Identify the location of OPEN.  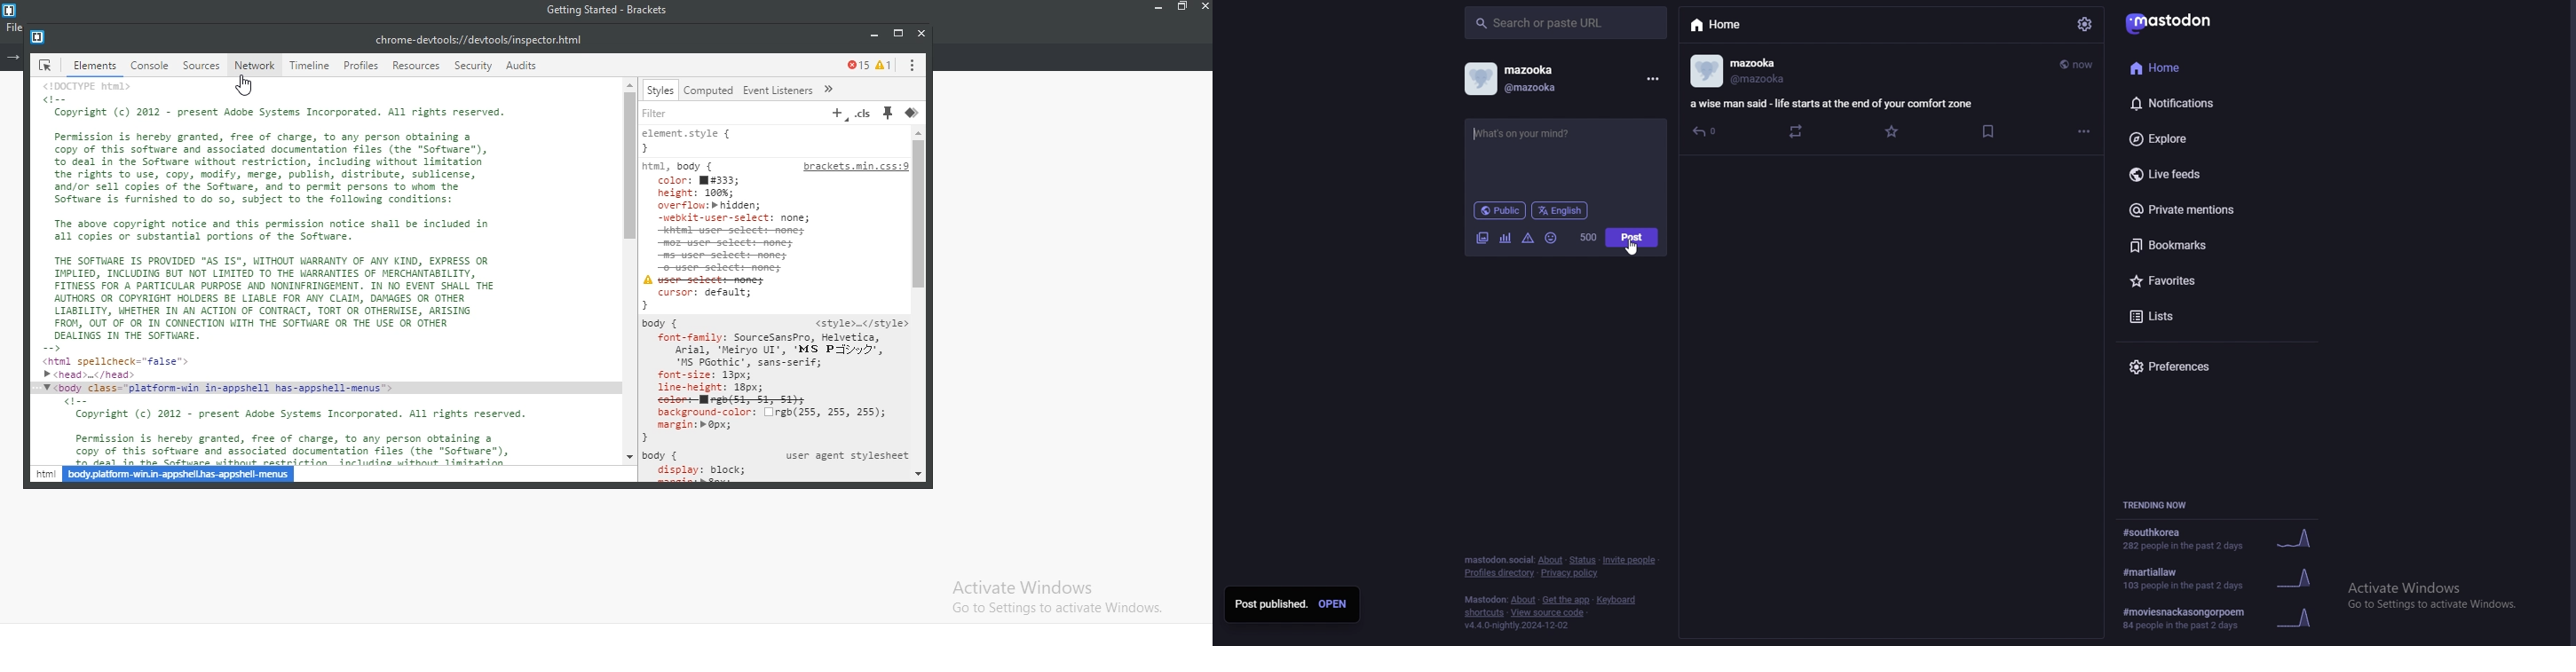
(1335, 603).